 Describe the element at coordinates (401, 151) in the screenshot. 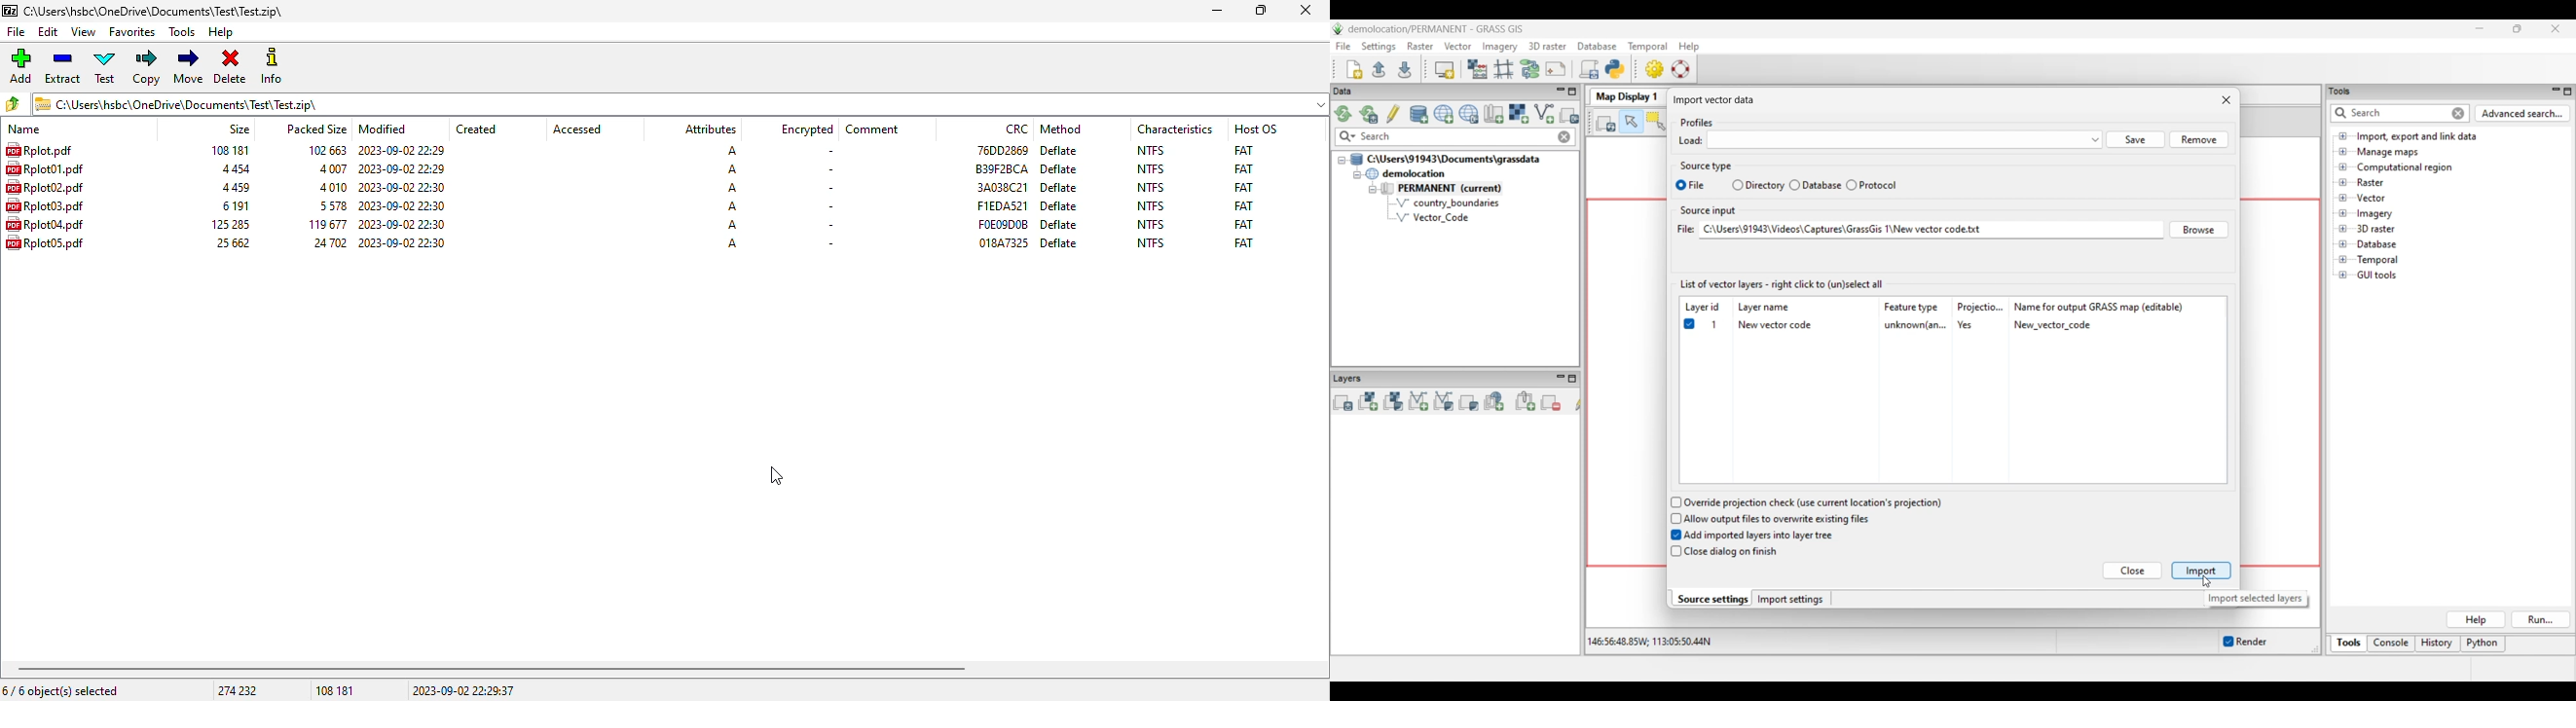

I see `modified date & time` at that location.